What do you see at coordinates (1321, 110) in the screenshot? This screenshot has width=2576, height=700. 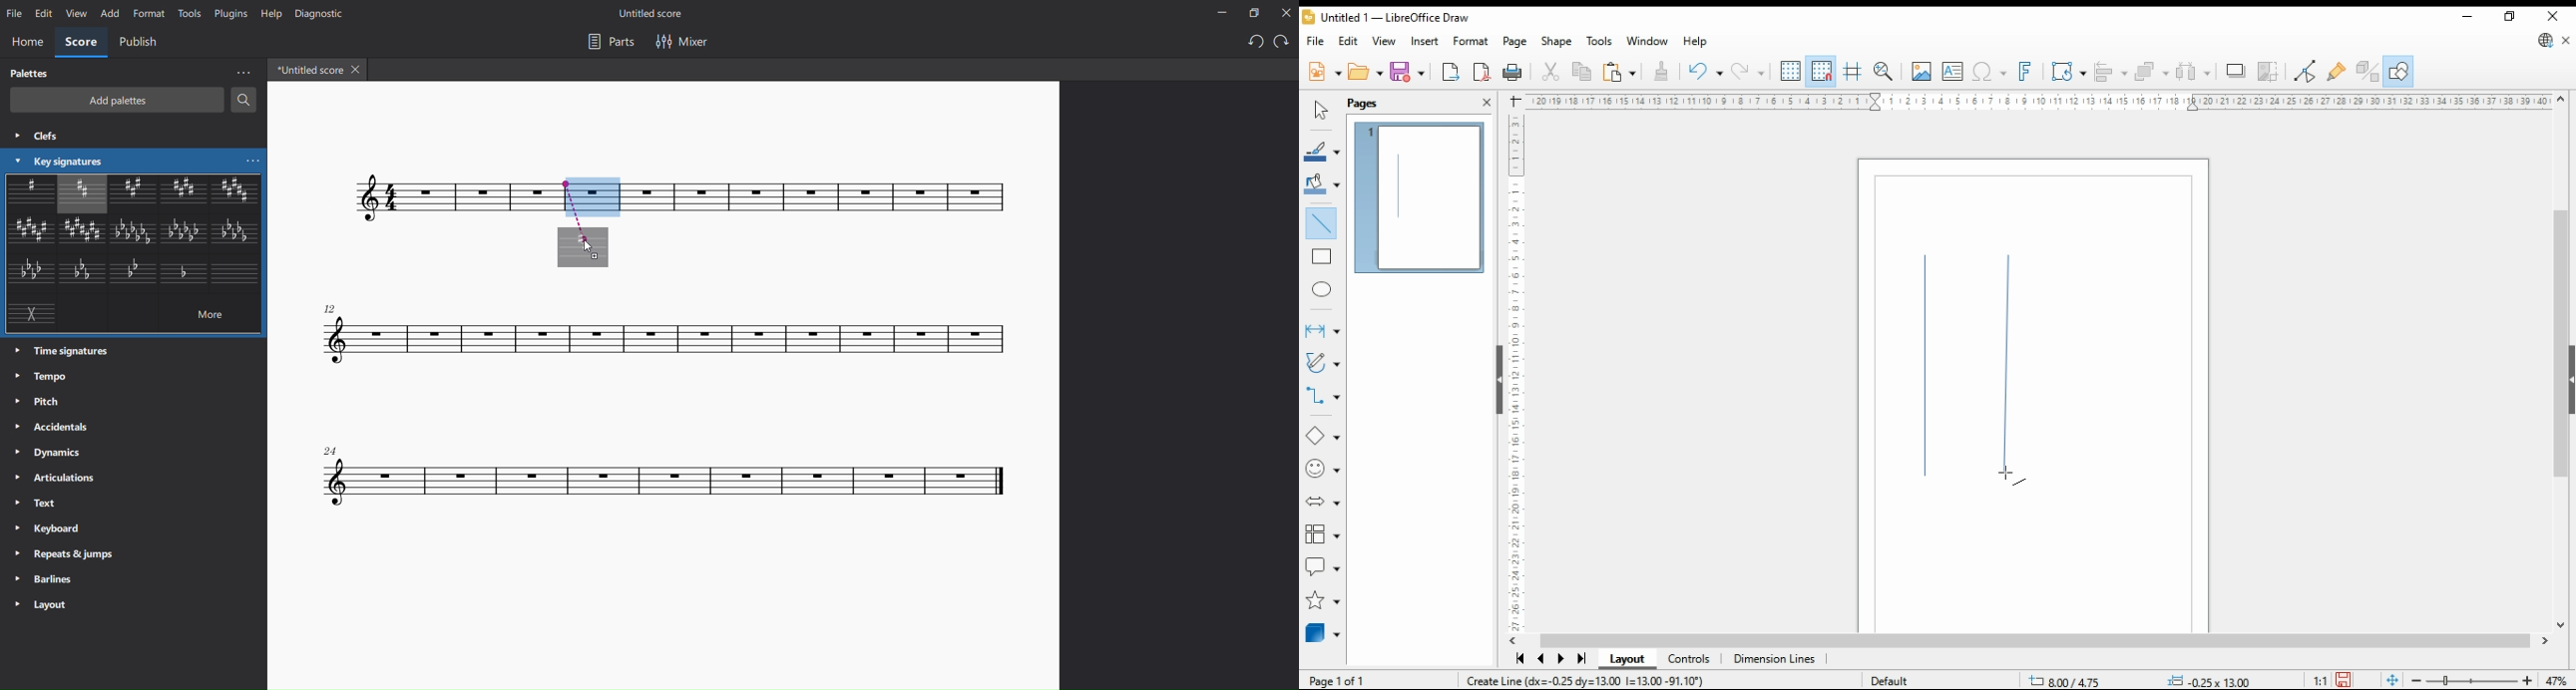 I see `select` at bounding box center [1321, 110].